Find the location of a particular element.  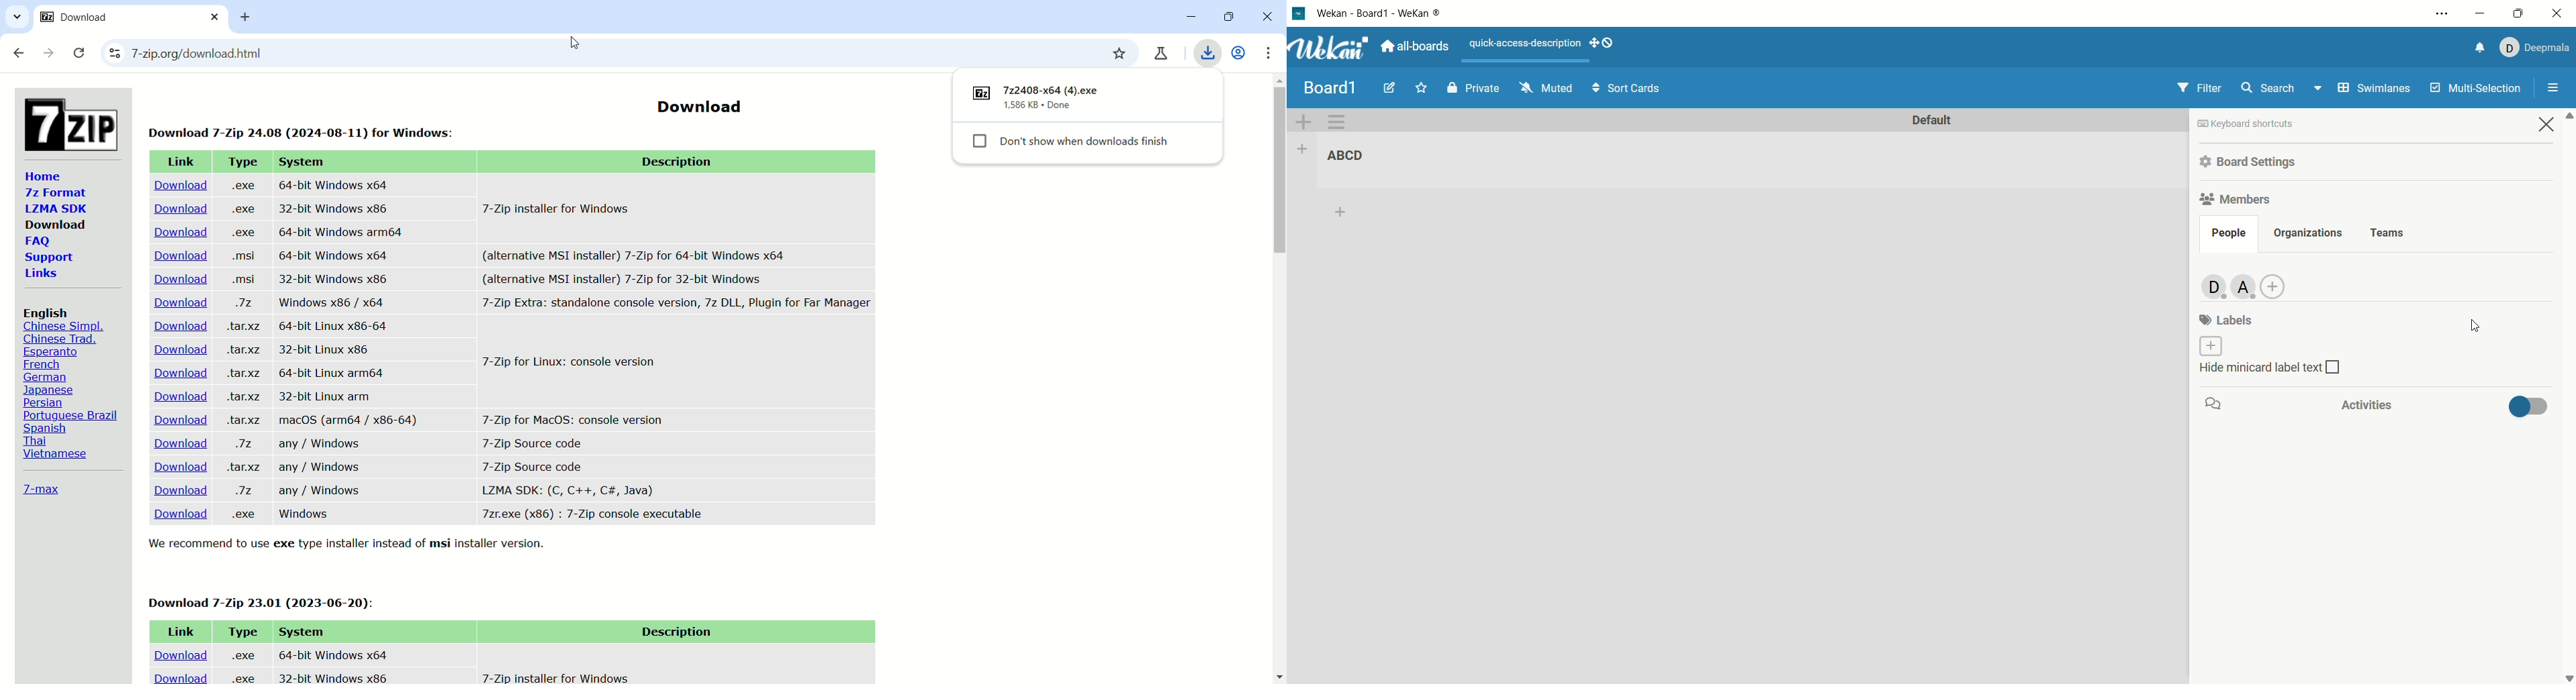

go baack is located at coordinates (19, 54).